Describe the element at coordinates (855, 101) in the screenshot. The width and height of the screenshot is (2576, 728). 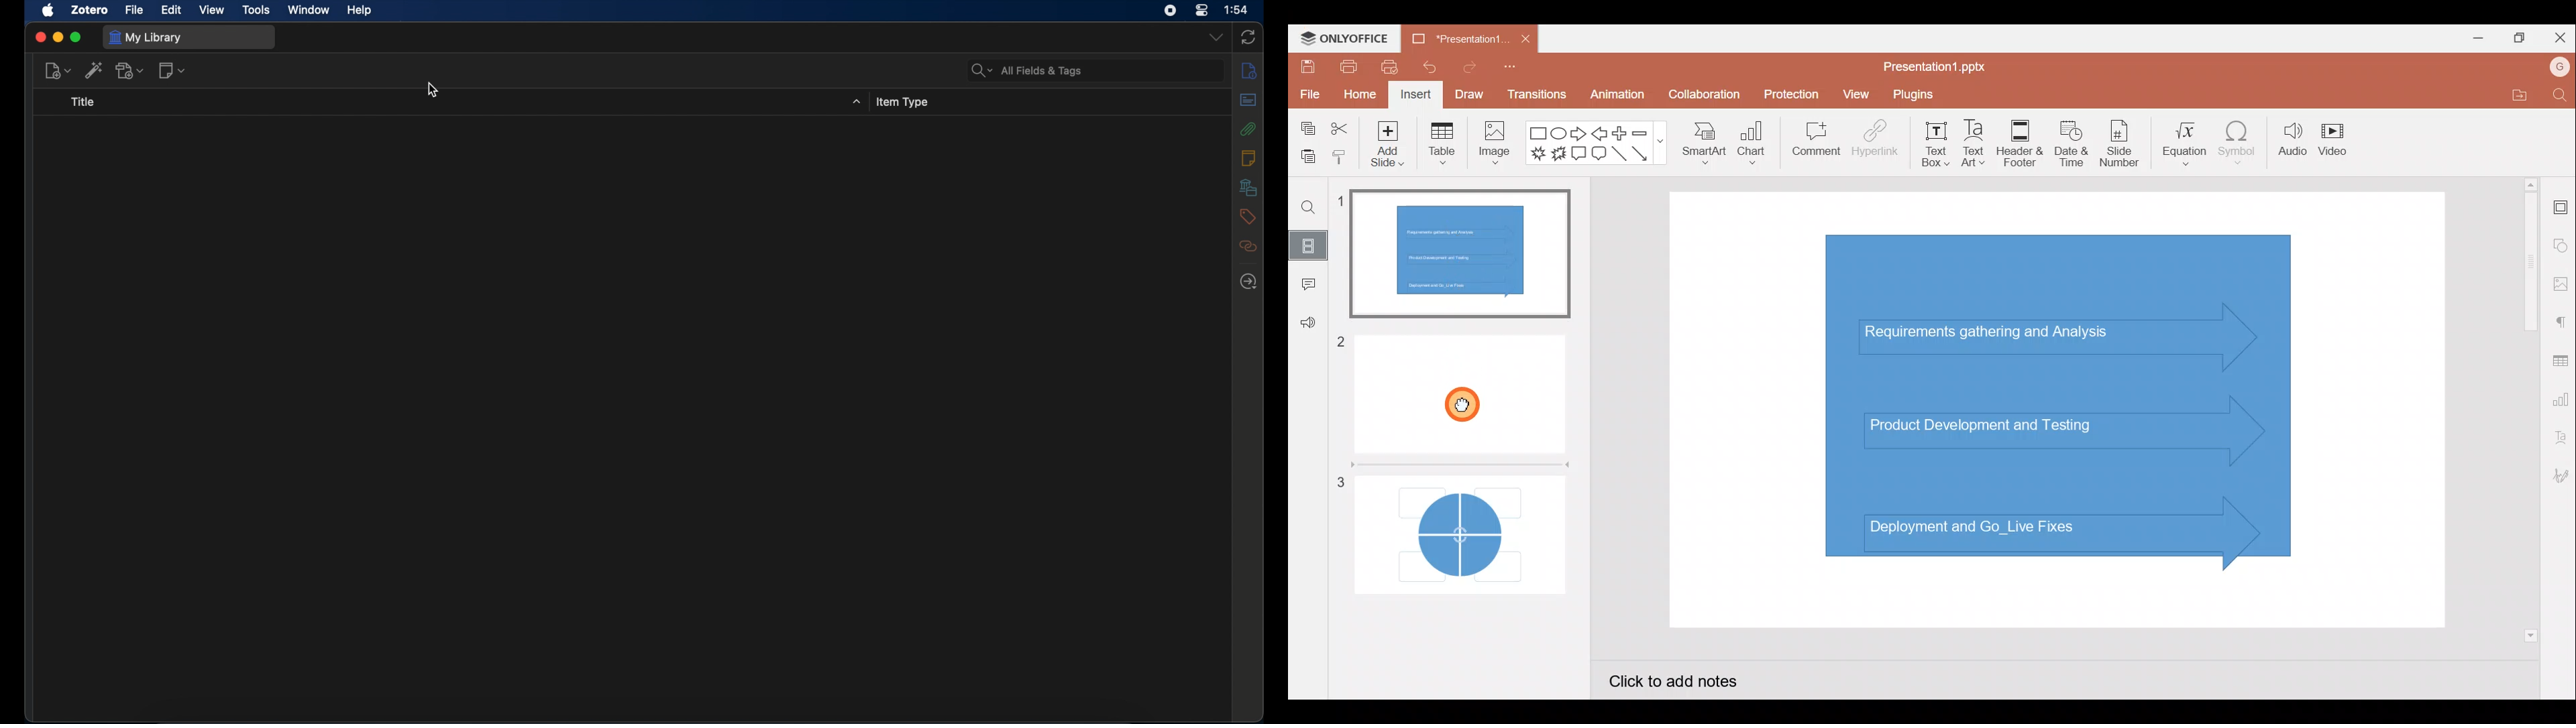
I see `dropdown` at that location.